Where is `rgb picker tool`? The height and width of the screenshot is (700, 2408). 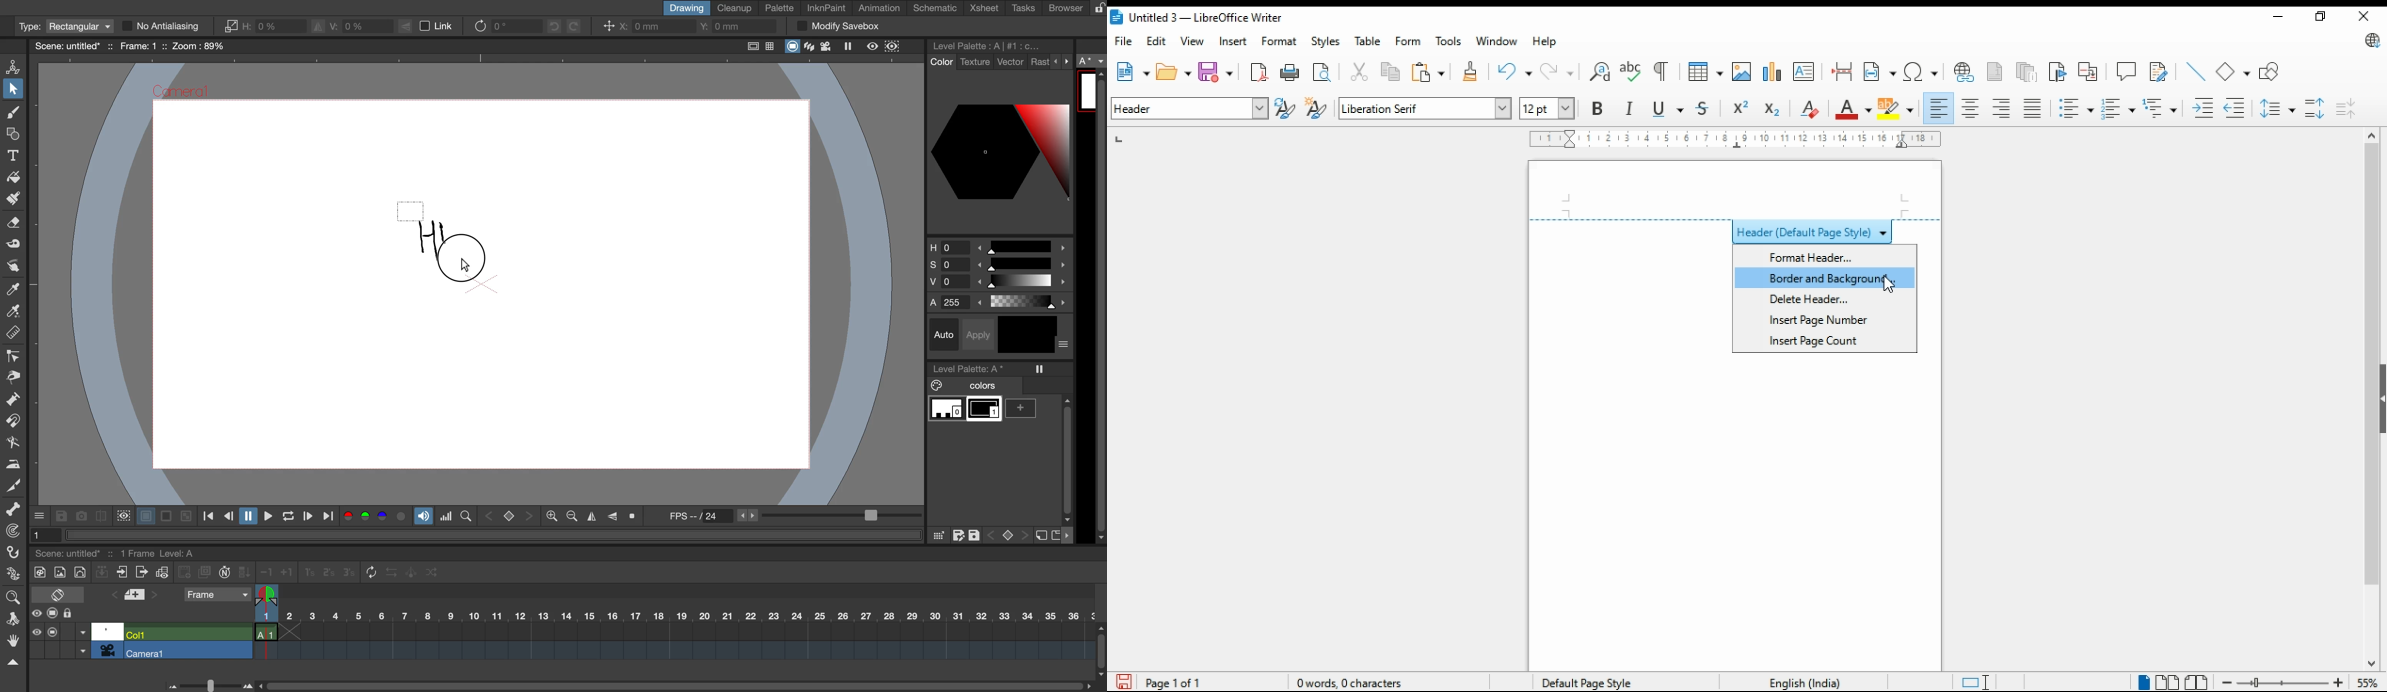
rgb picker tool is located at coordinates (11, 312).